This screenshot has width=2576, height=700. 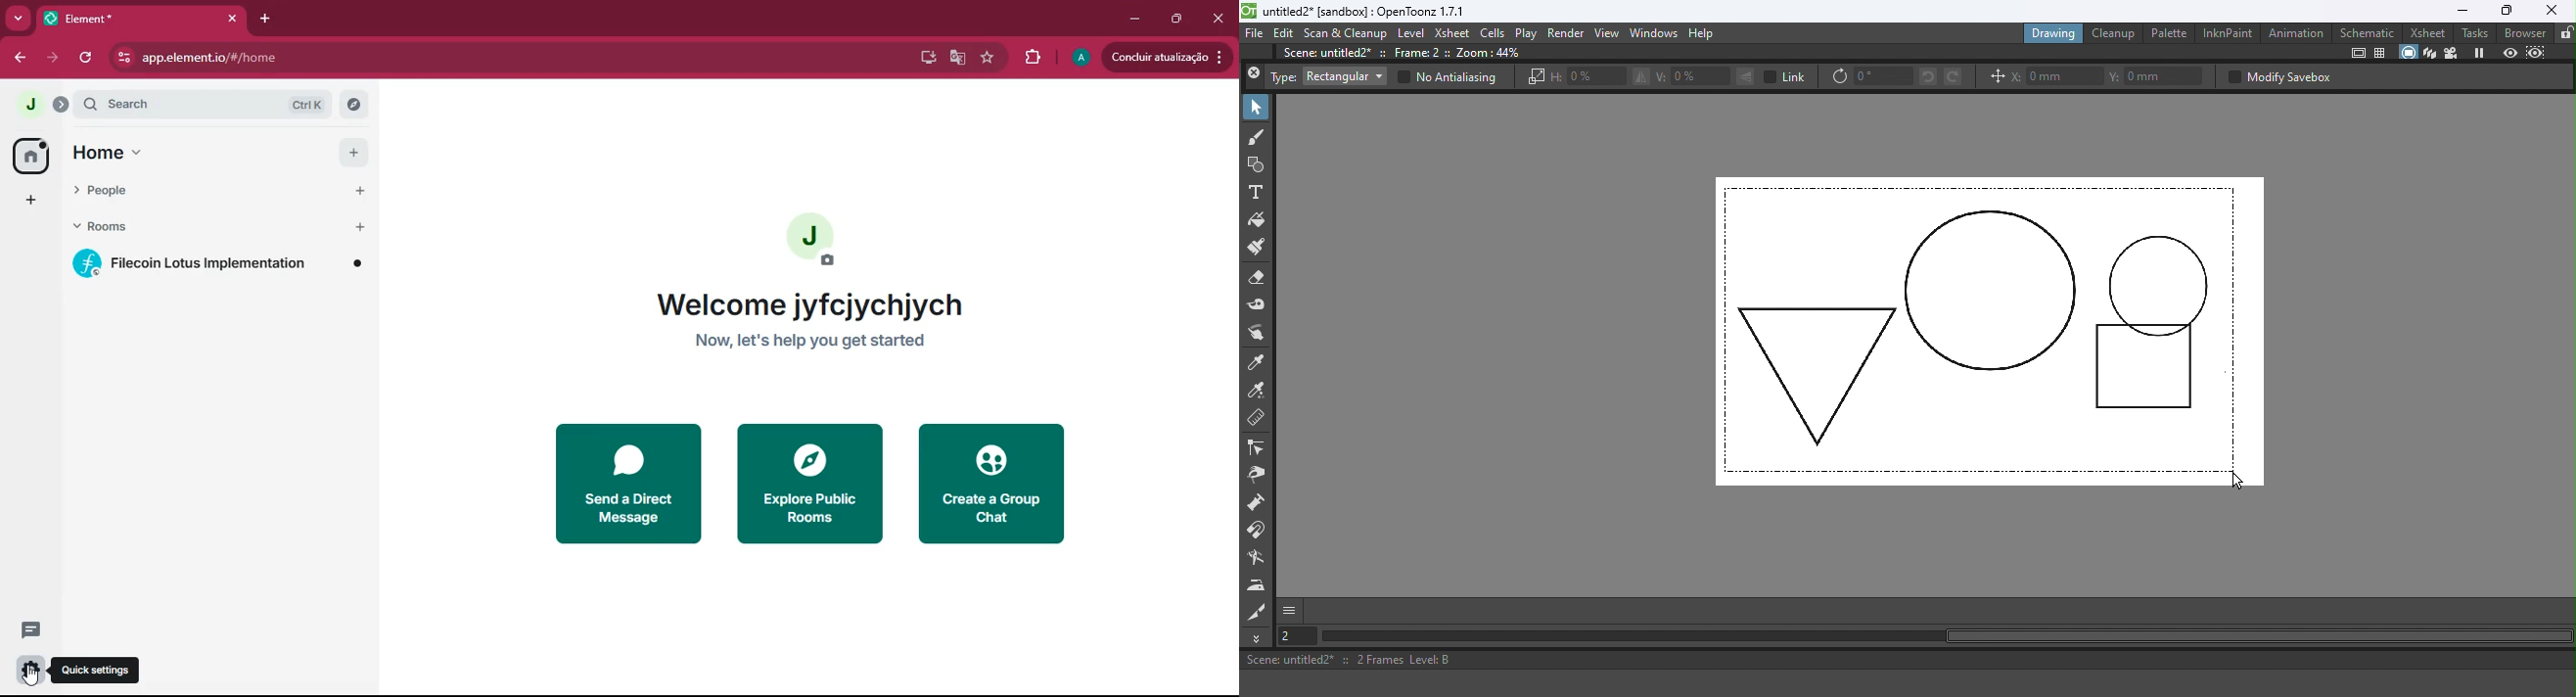 What do you see at coordinates (2451, 54) in the screenshot?
I see `Camera view` at bounding box center [2451, 54].